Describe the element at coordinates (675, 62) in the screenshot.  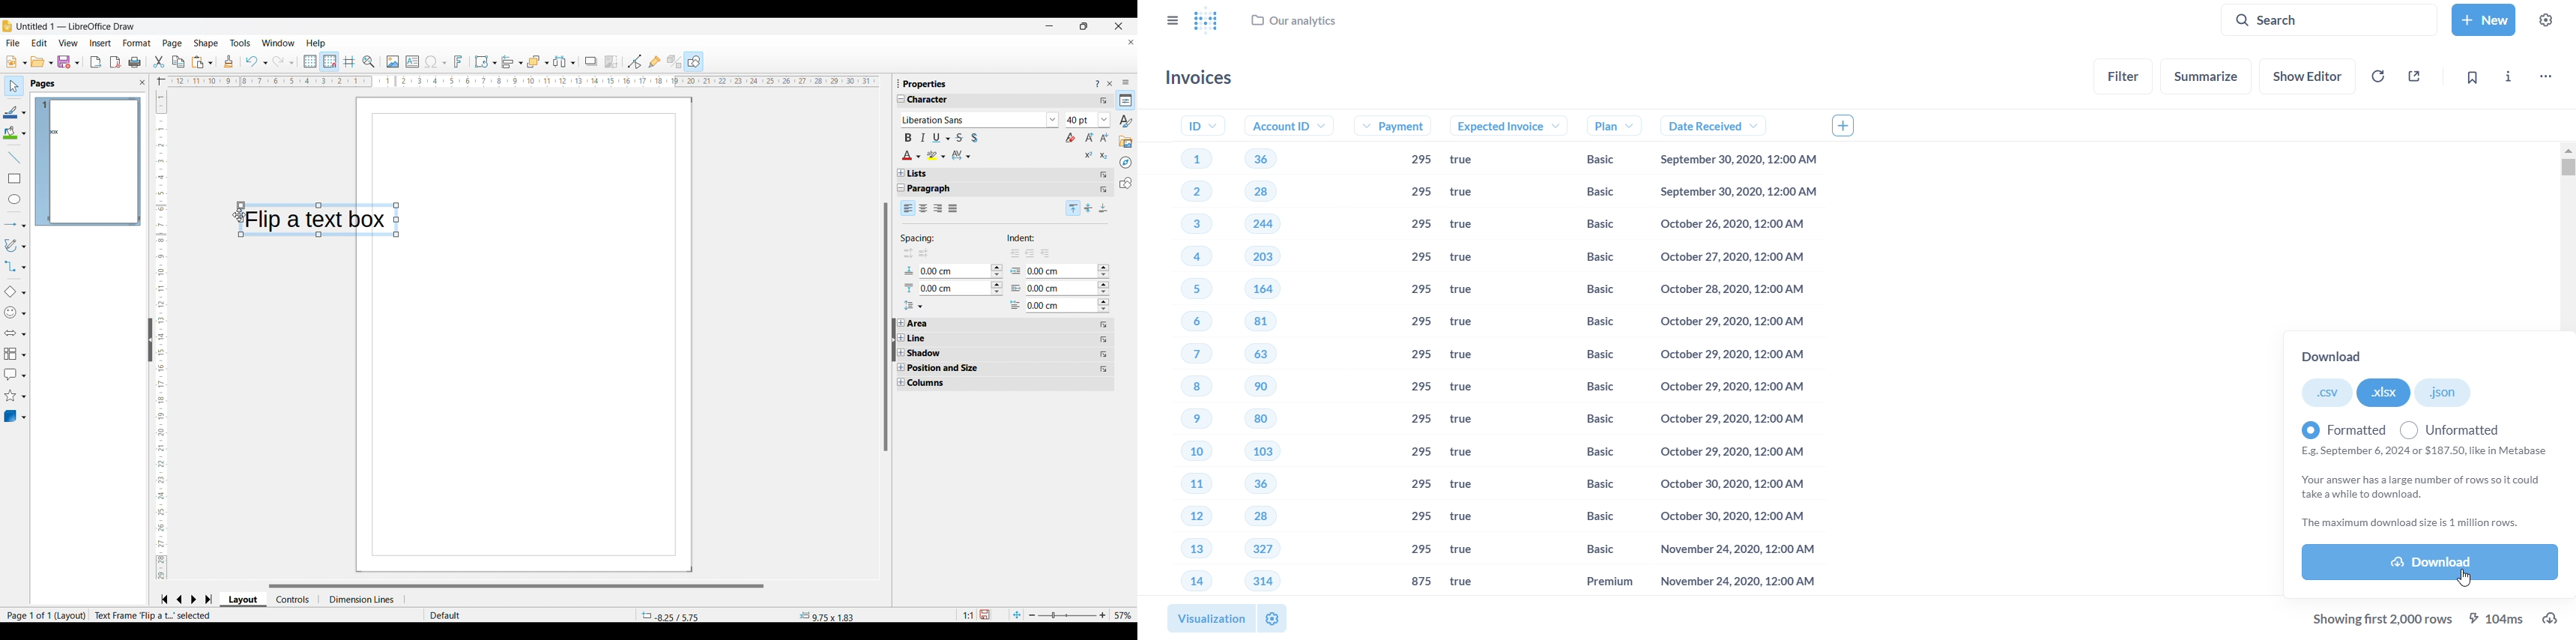
I see `Toggle extrusion` at that location.